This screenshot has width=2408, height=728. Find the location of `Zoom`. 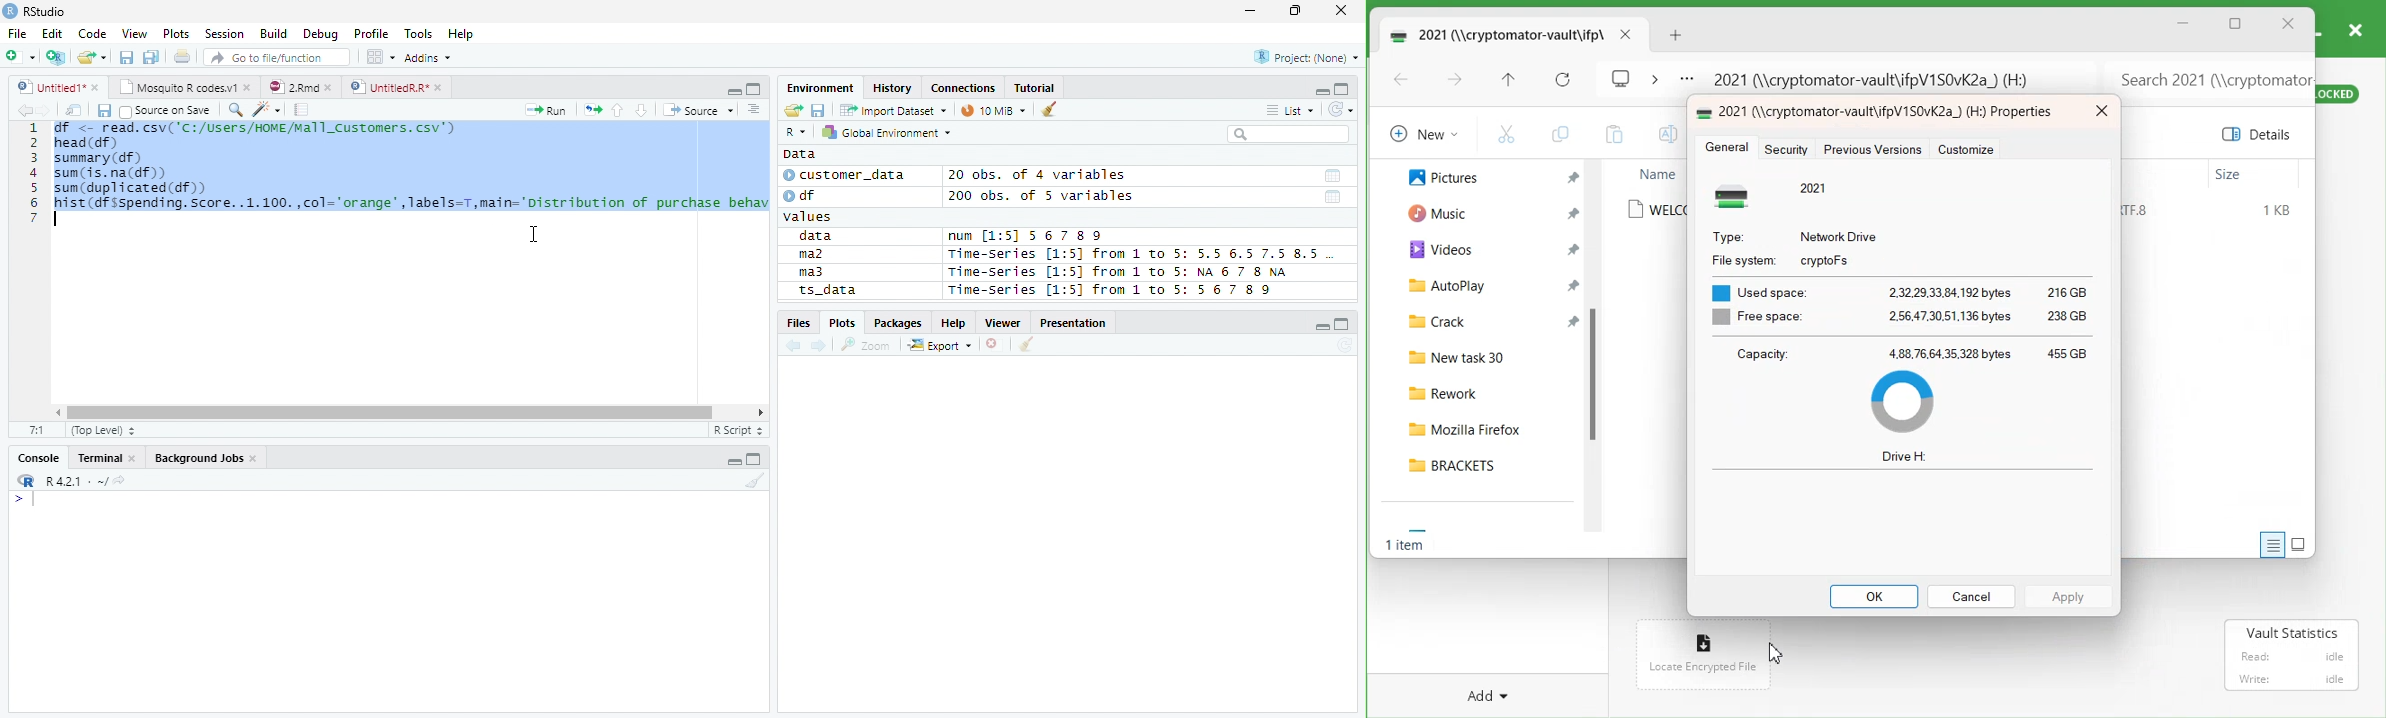

Zoom is located at coordinates (866, 345).